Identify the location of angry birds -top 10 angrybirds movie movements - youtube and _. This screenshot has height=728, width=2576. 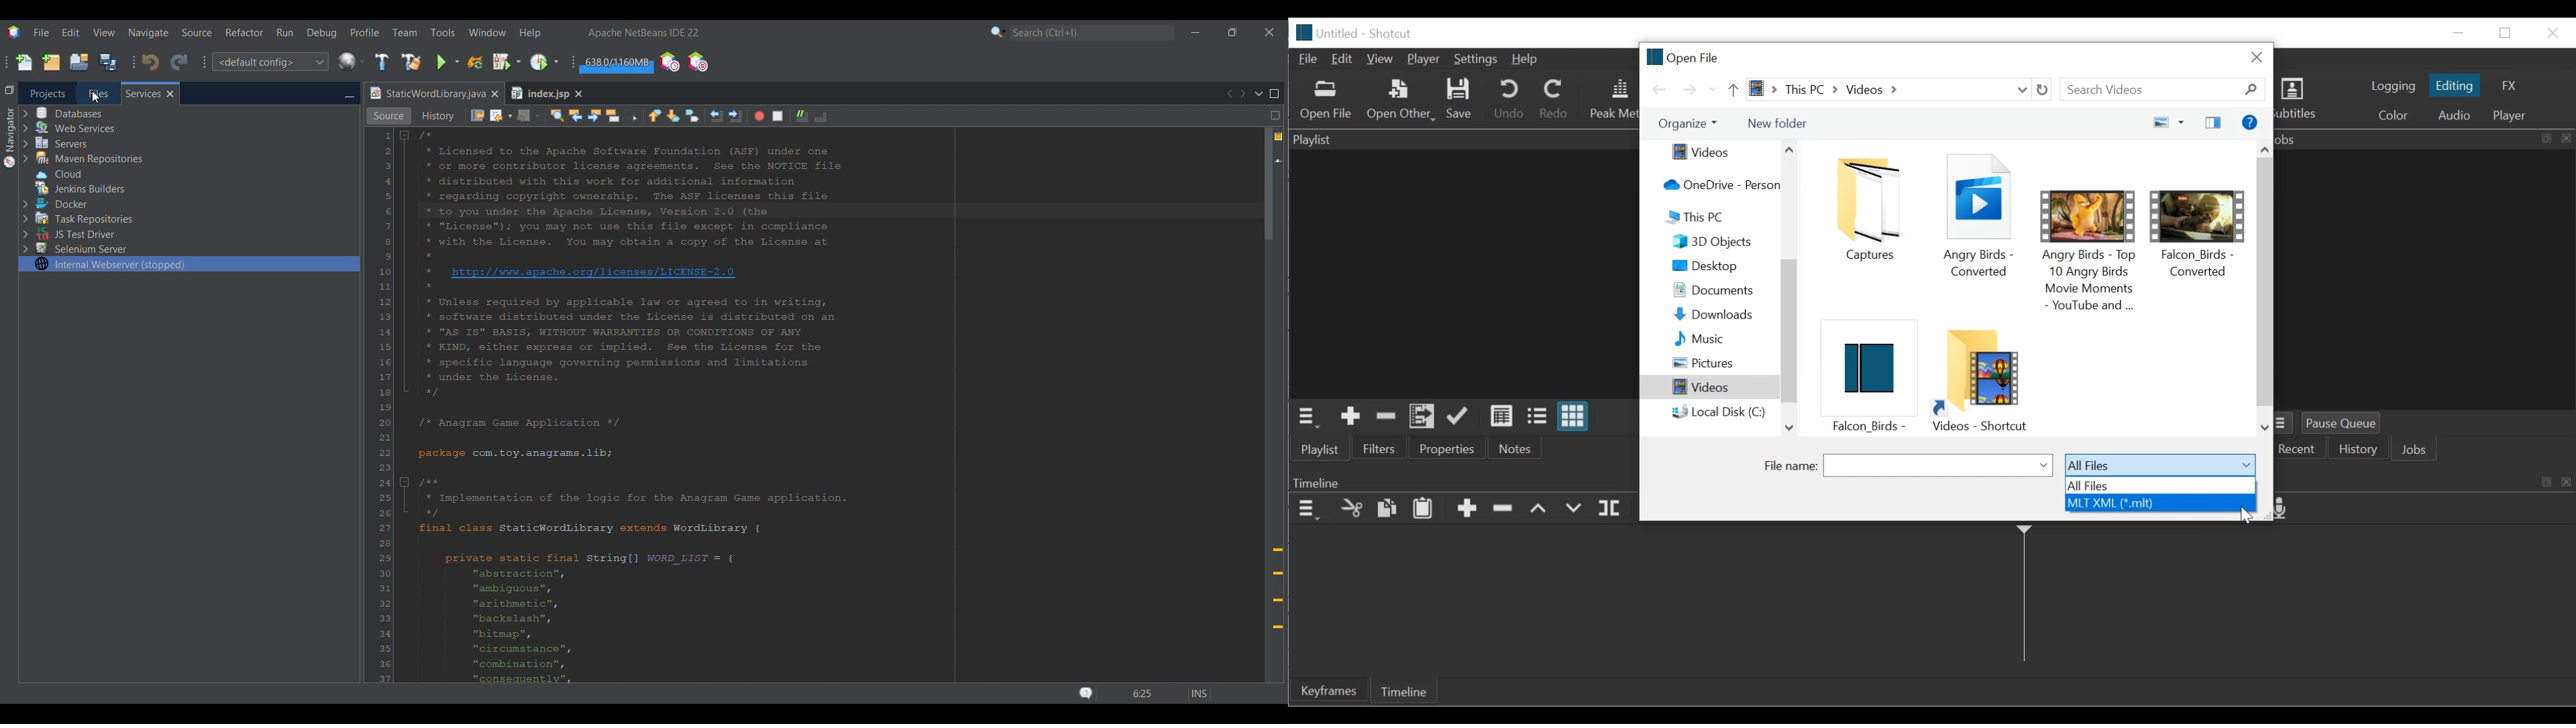
(2090, 245).